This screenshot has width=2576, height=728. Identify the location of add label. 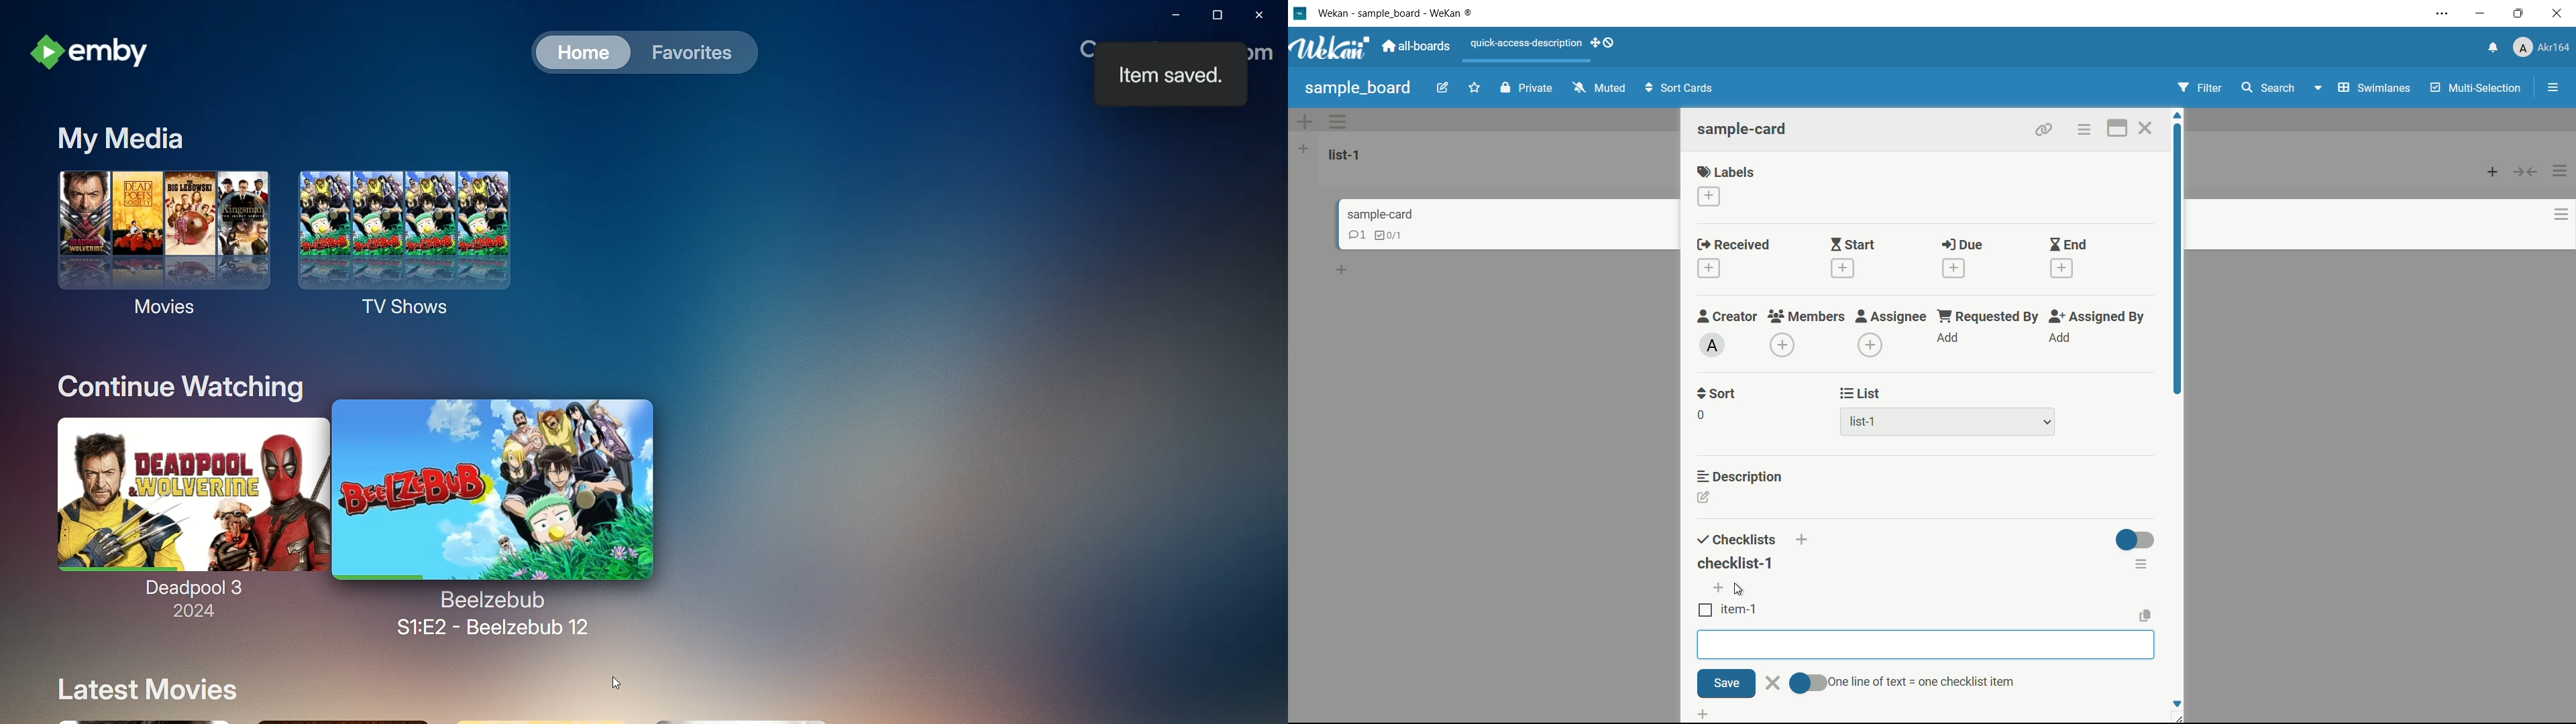
(1709, 196).